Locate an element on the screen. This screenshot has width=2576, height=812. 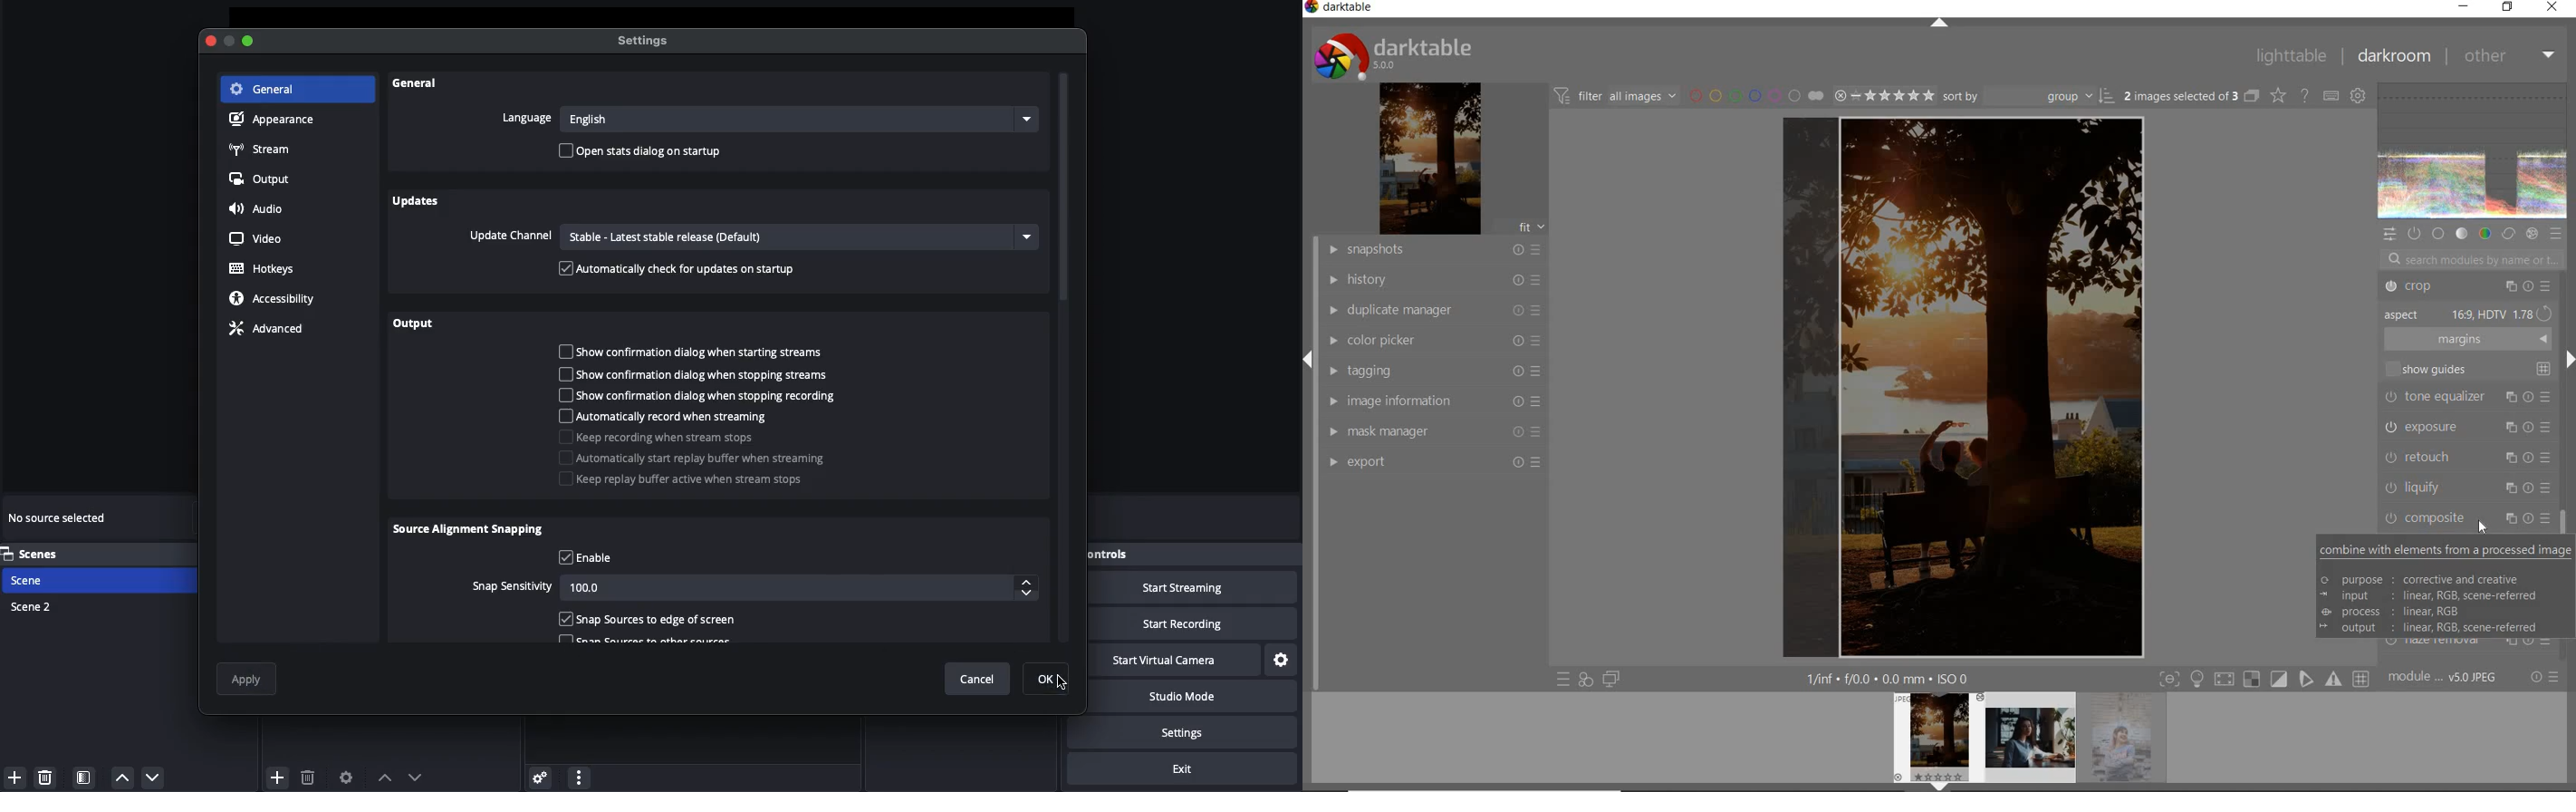
Exit is located at coordinates (1185, 770).